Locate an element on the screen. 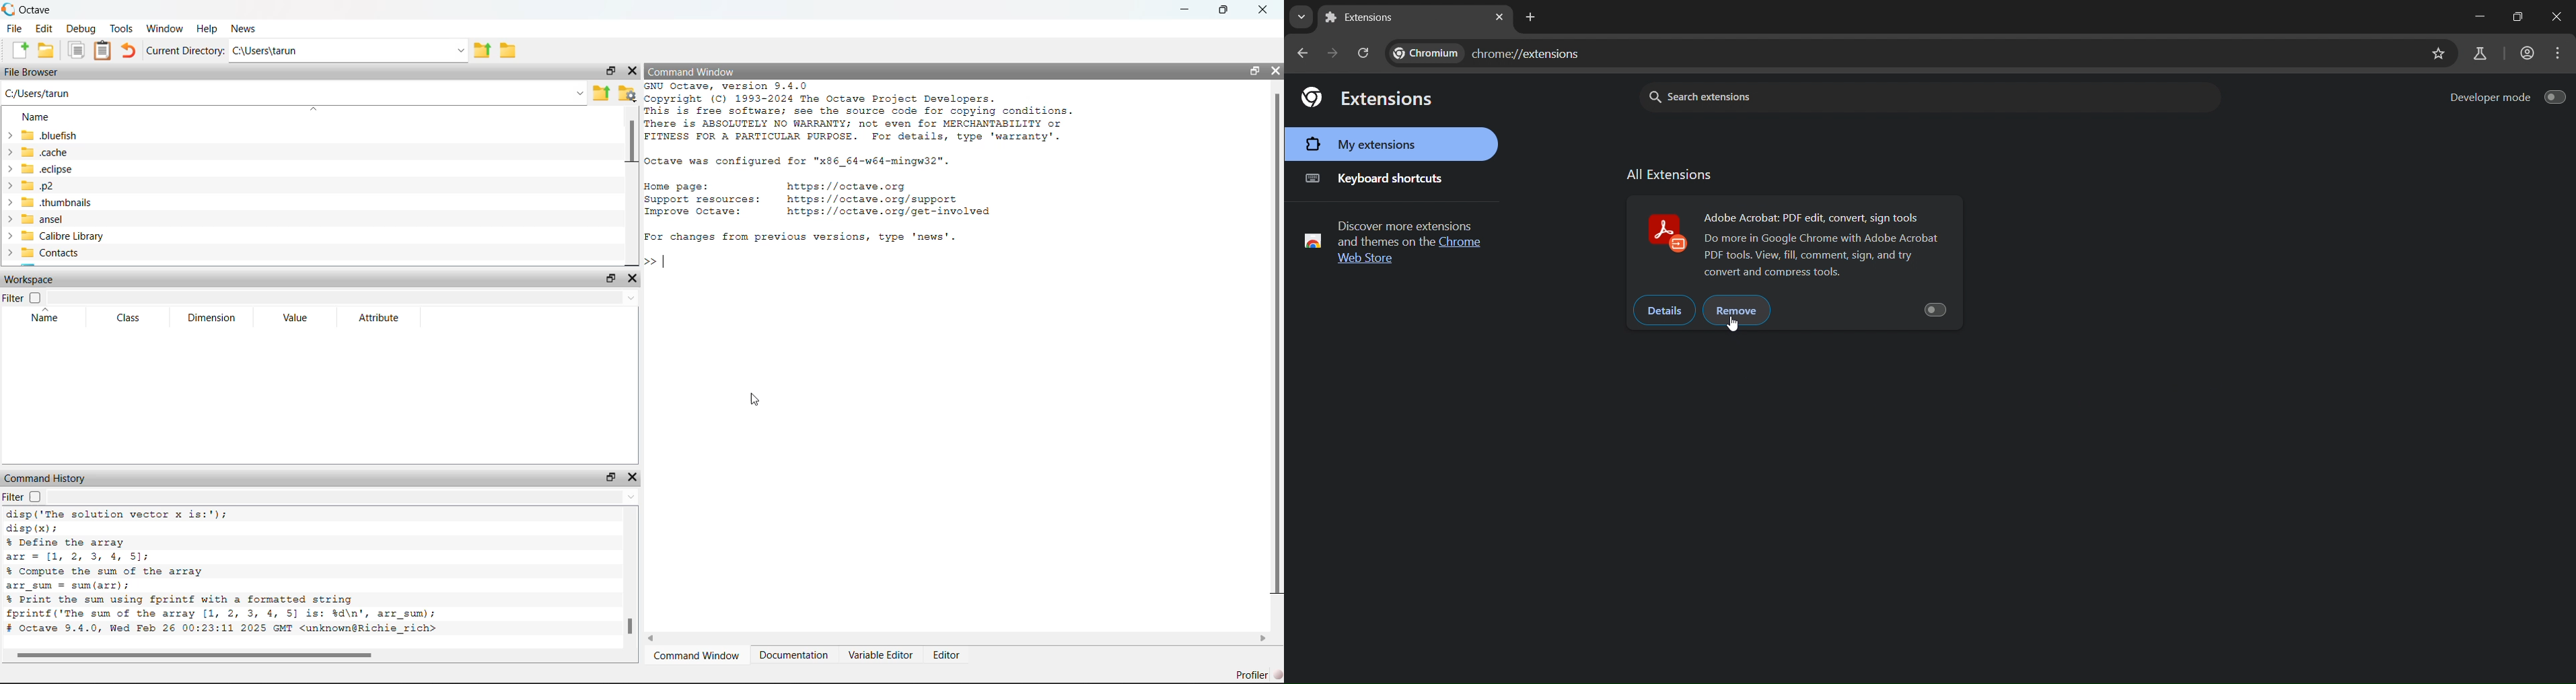 Image resolution: width=2576 pixels, height=700 pixels. p2 is located at coordinates (42, 187).